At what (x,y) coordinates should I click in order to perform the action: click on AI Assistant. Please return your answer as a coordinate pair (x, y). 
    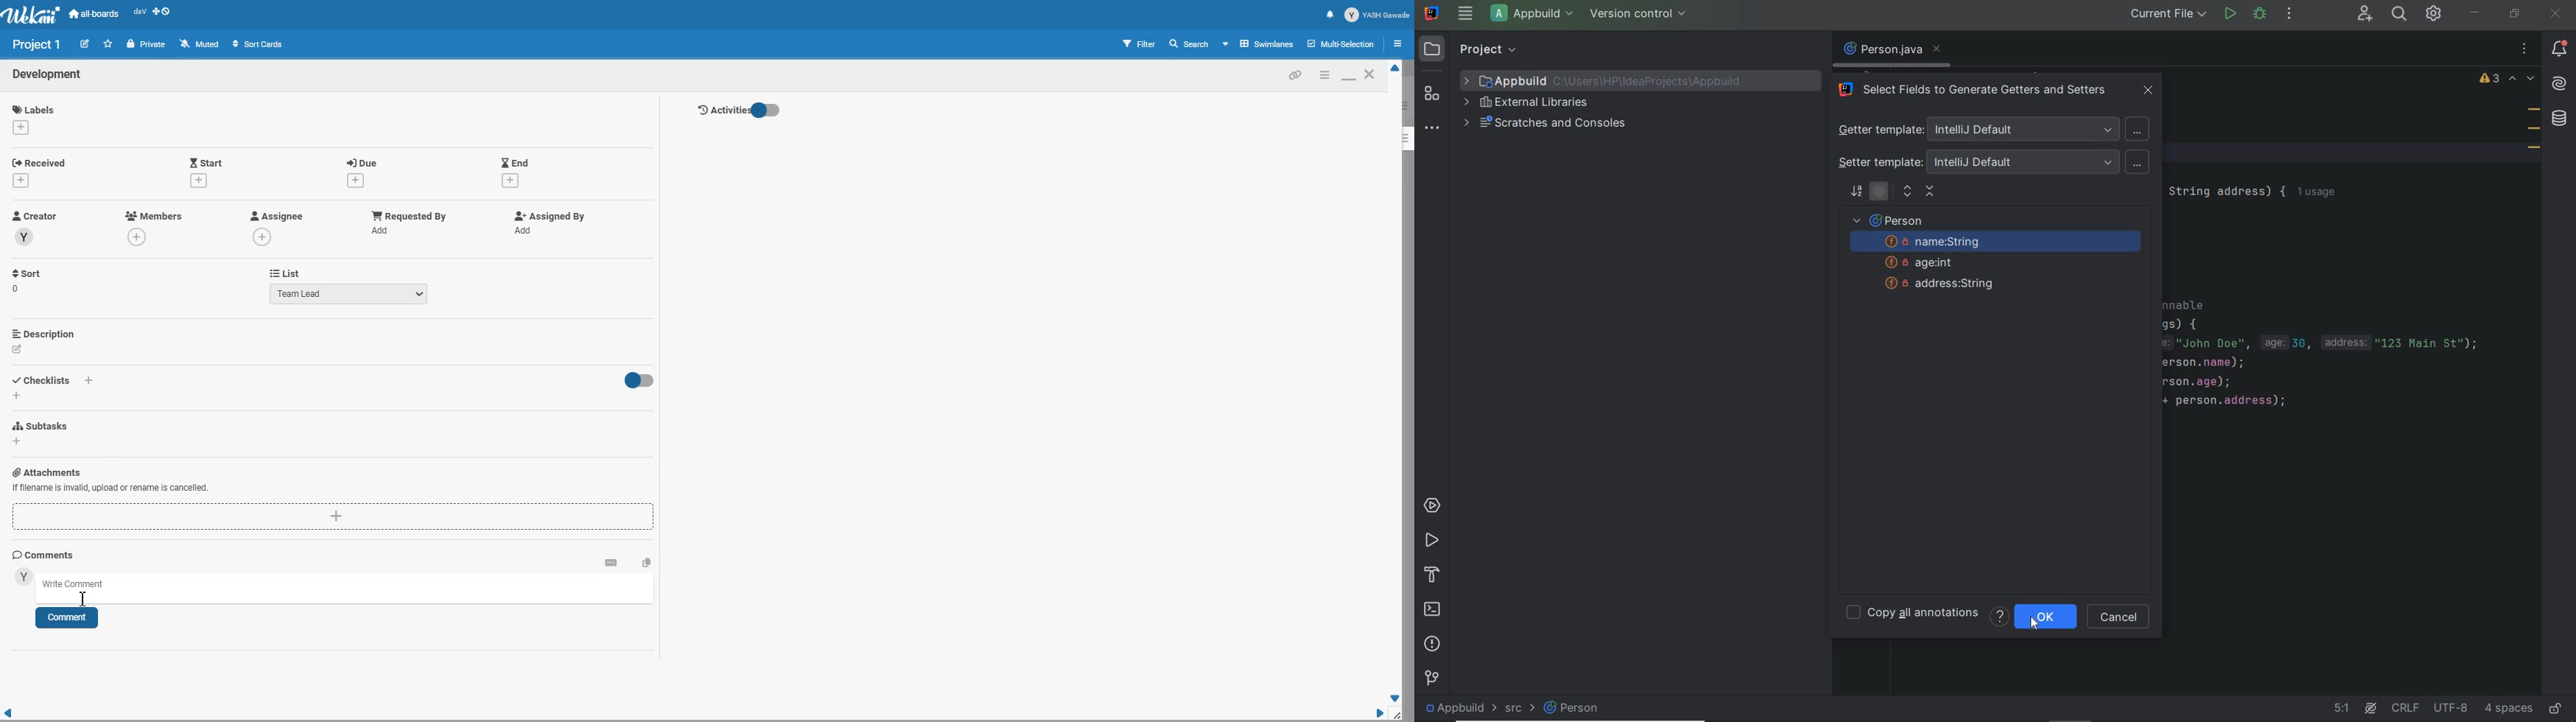
    Looking at the image, I should click on (2370, 709).